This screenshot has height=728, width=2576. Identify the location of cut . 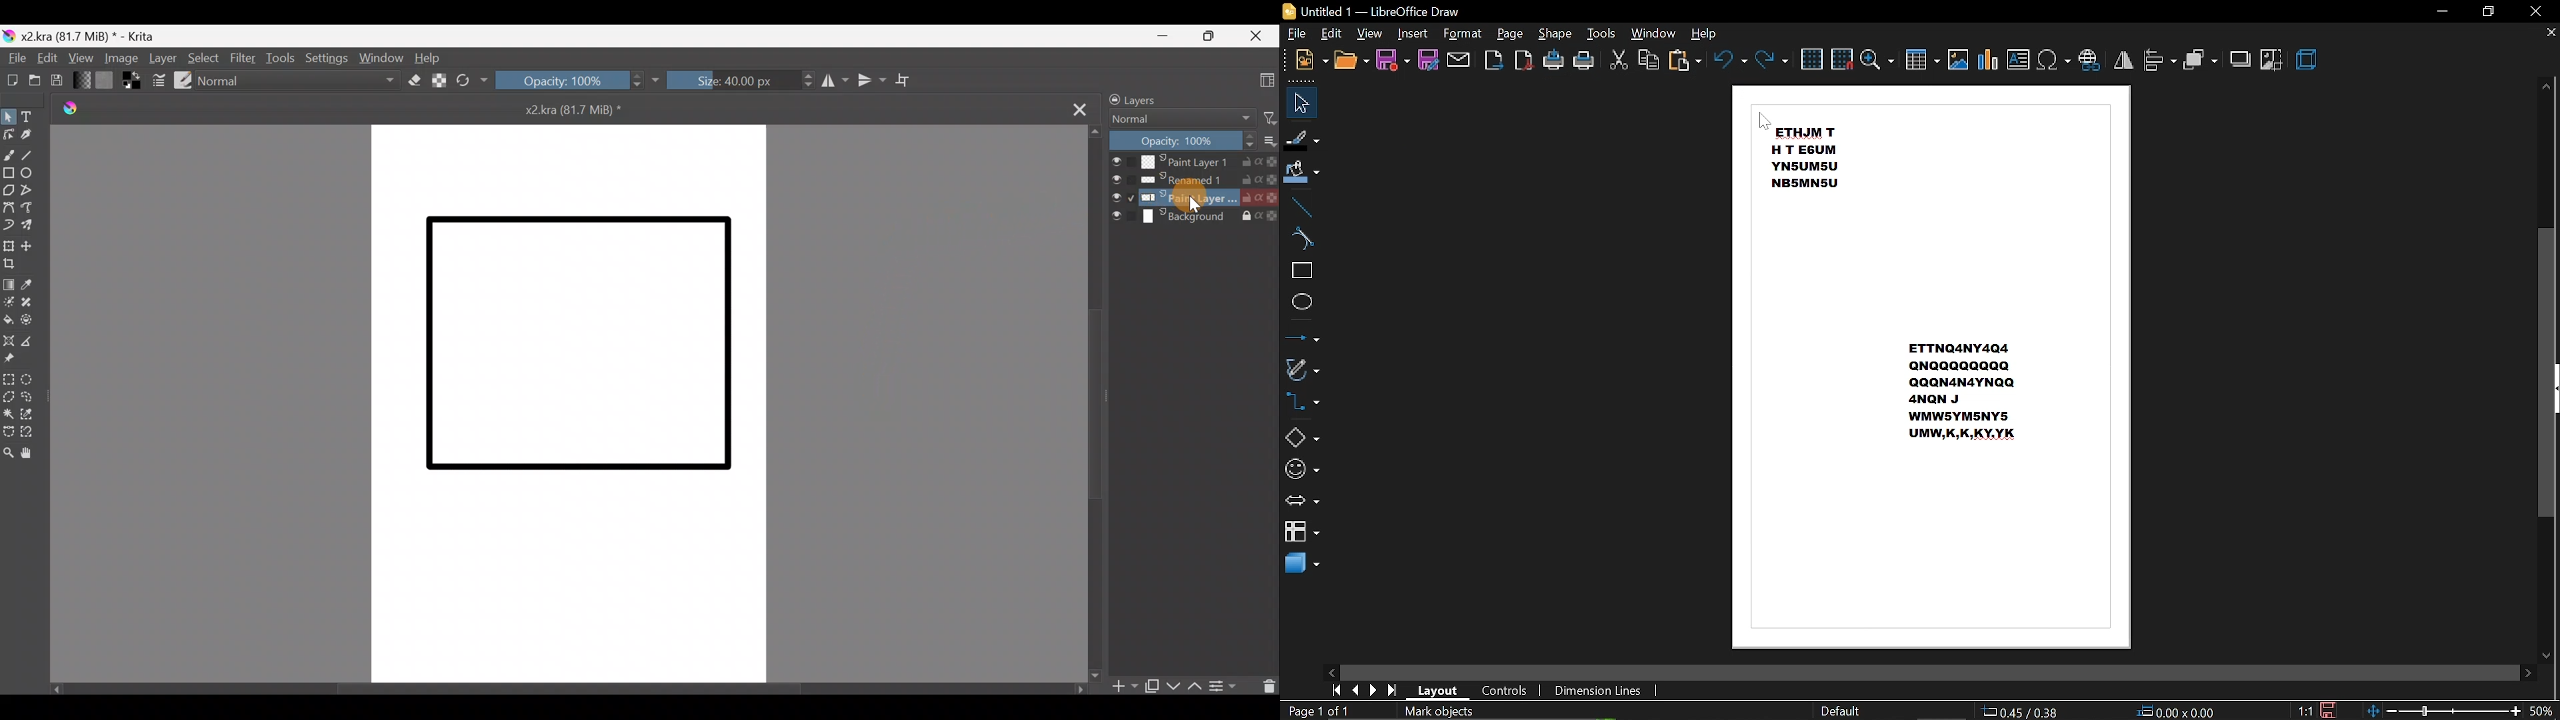
(1619, 60).